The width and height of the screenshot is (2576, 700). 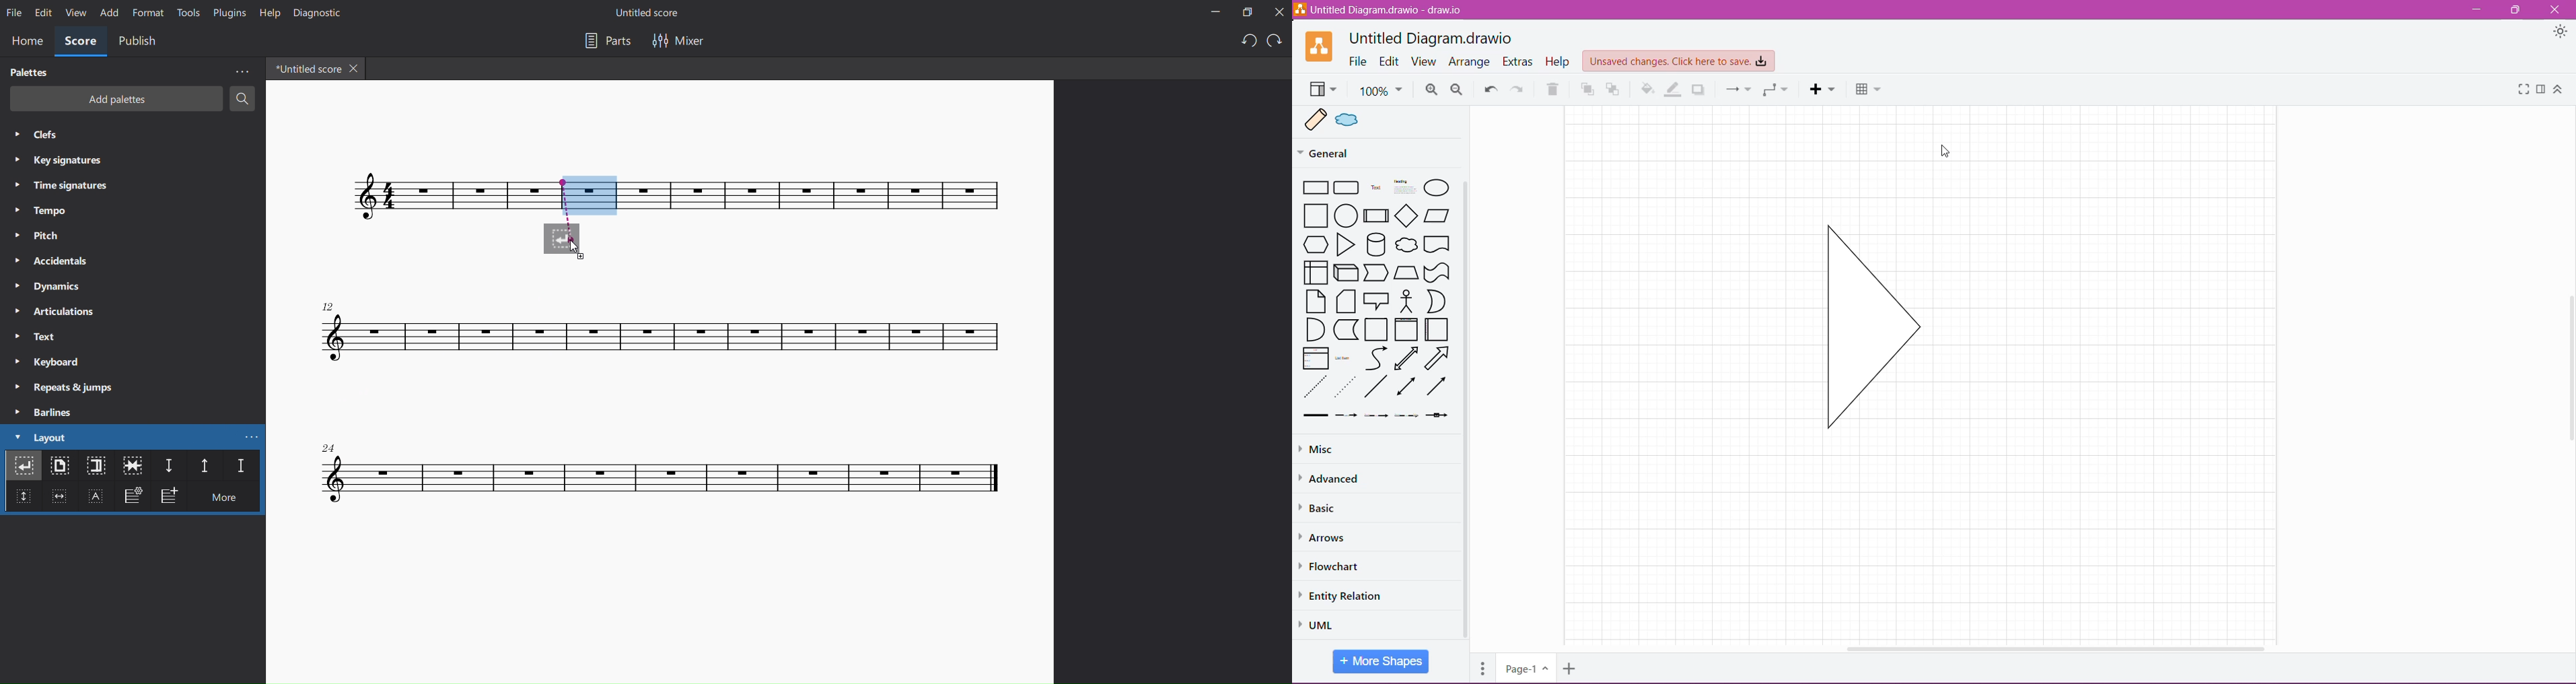 What do you see at coordinates (1467, 410) in the screenshot?
I see `Vertical Scroll Bar` at bounding box center [1467, 410].